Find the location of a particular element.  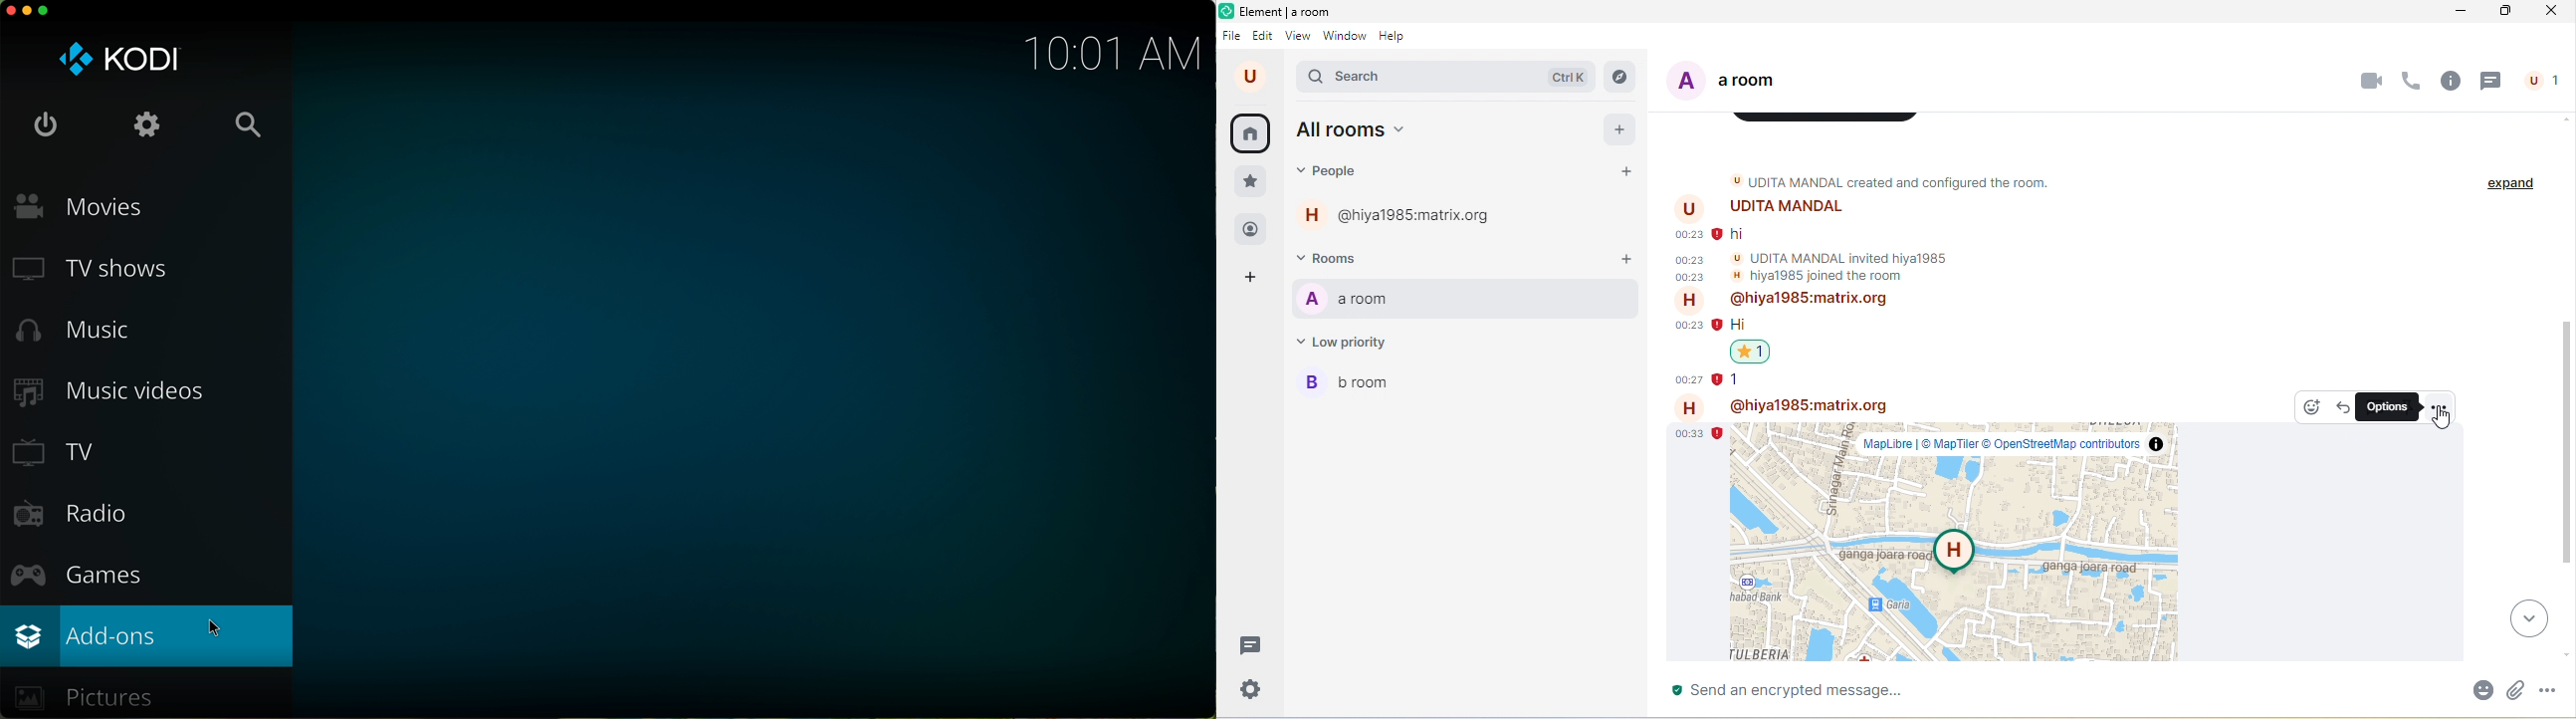

start a new chat is located at coordinates (1624, 170).